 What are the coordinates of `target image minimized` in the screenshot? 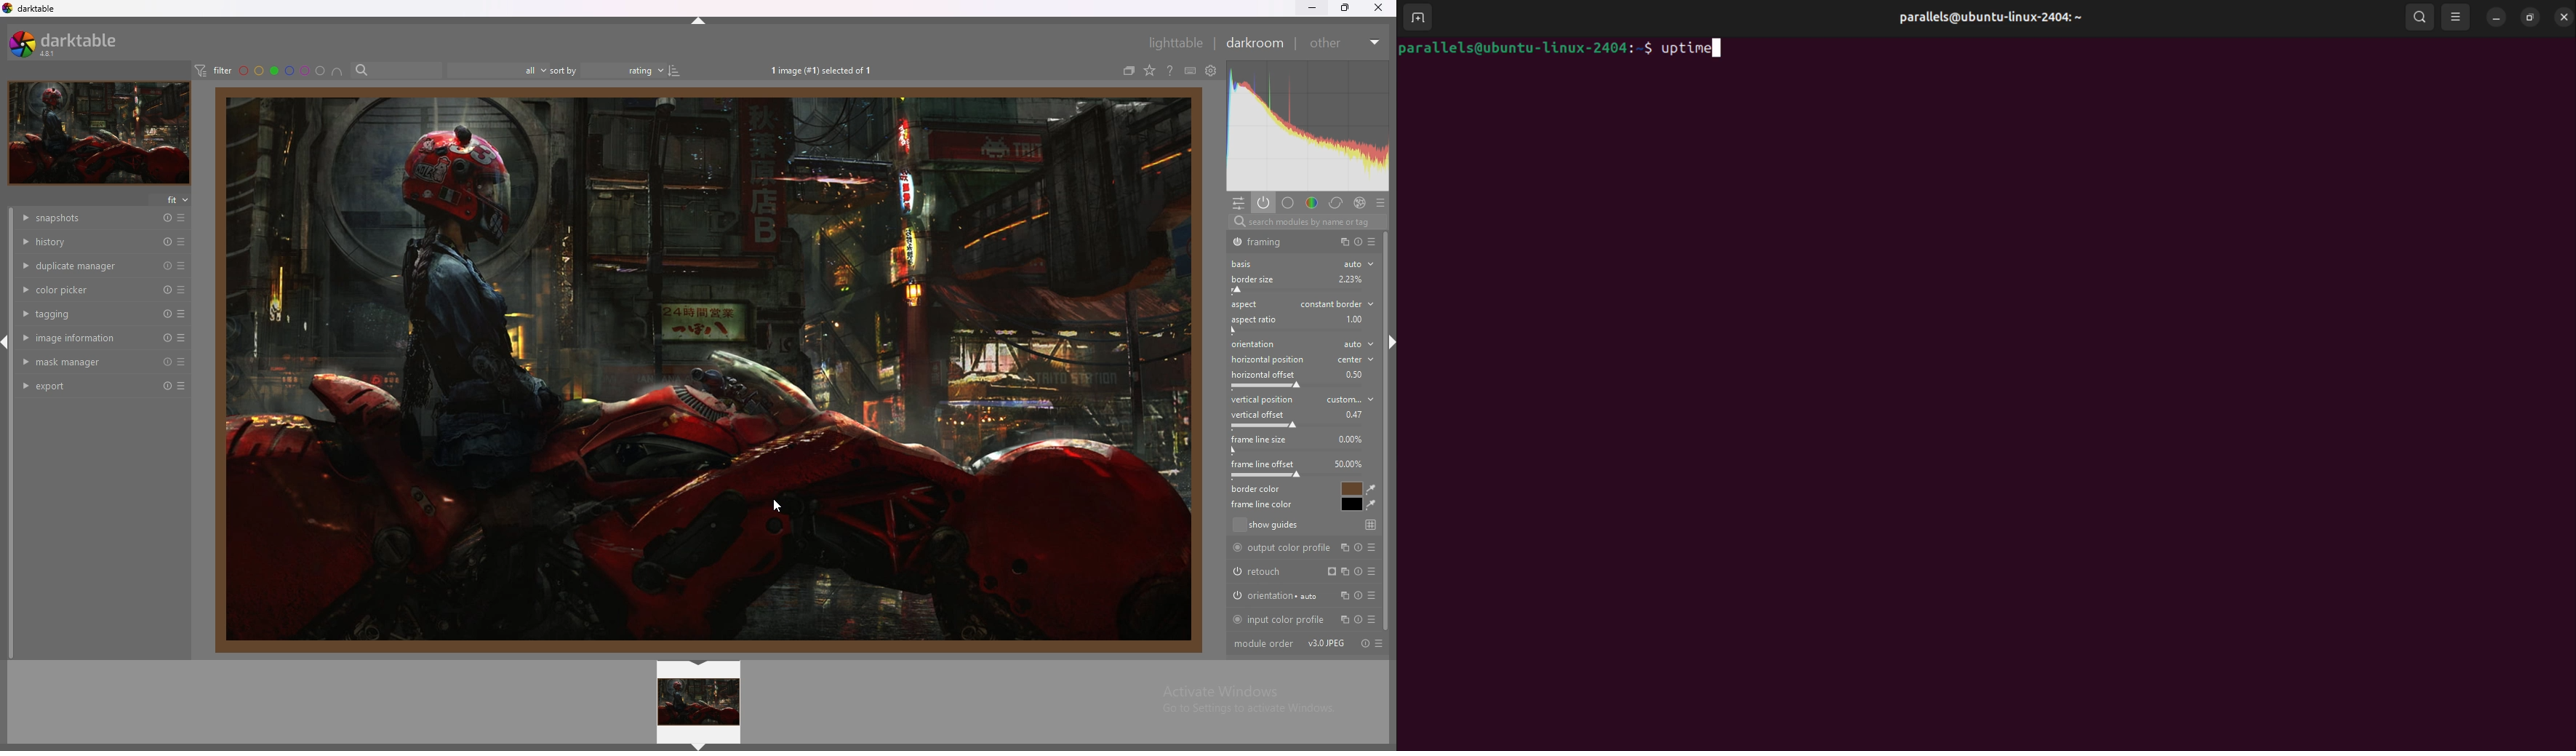 It's located at (98, 134).